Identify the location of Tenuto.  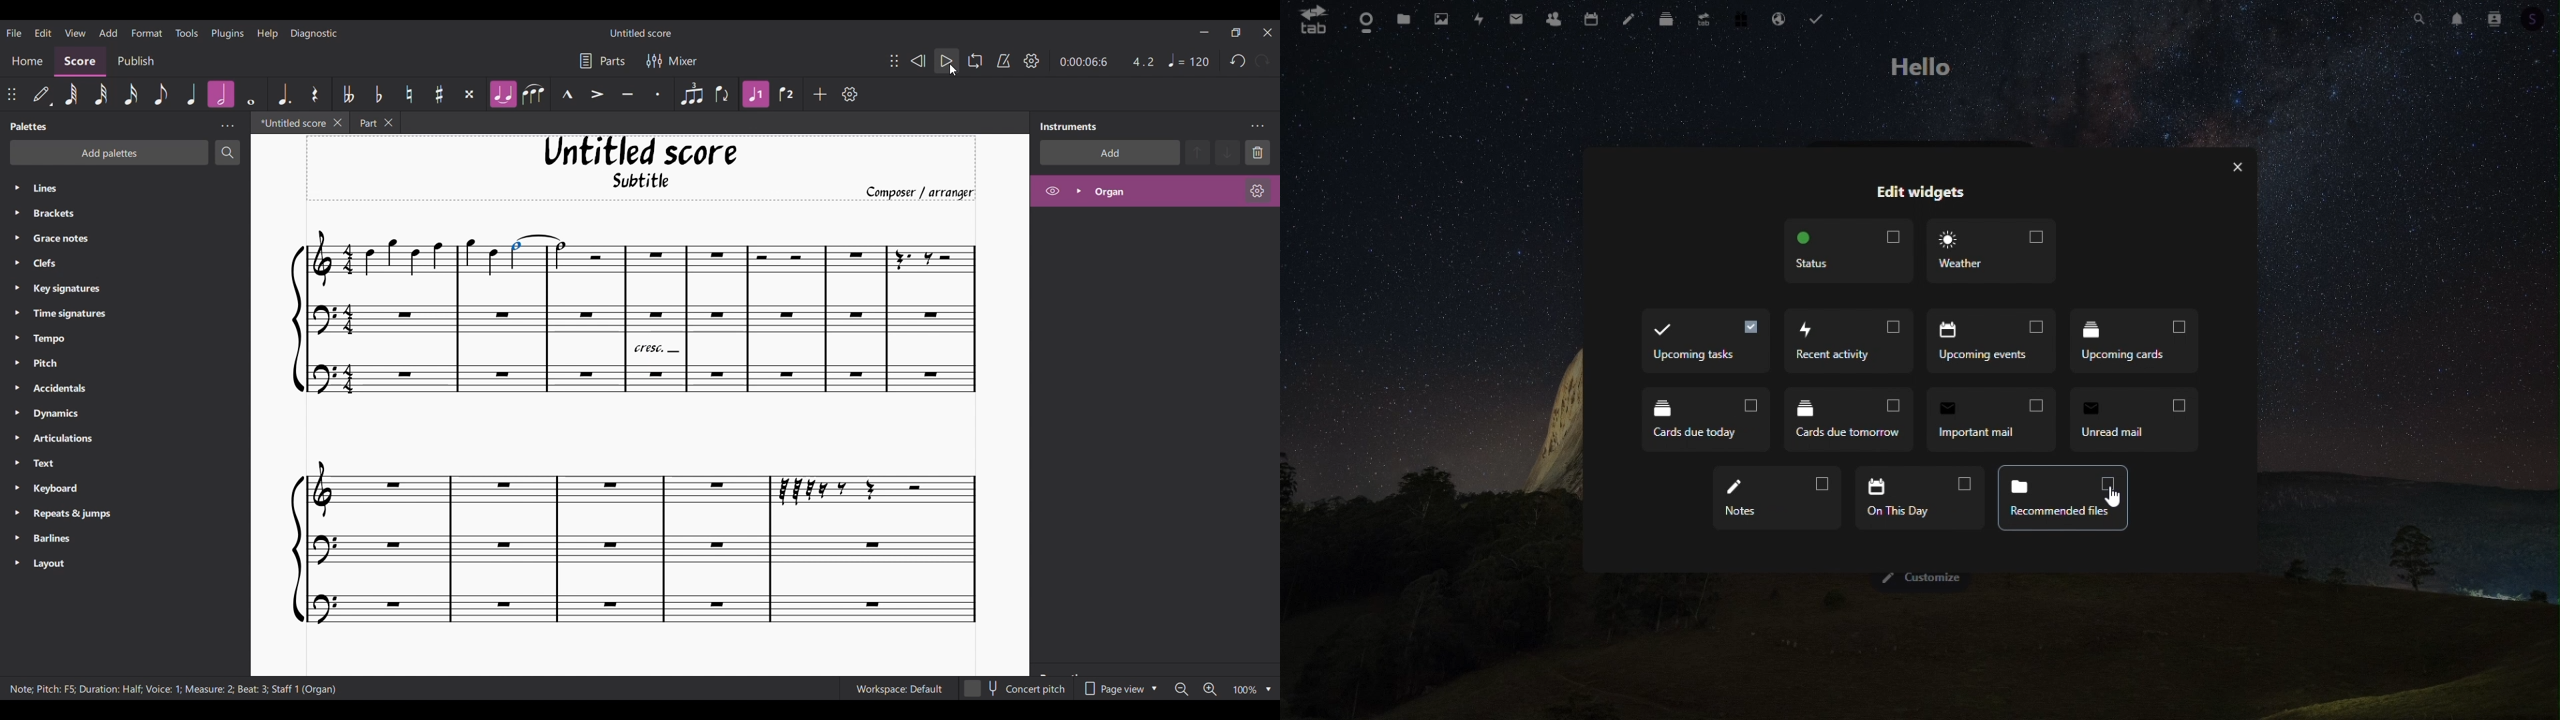
(627, 95).